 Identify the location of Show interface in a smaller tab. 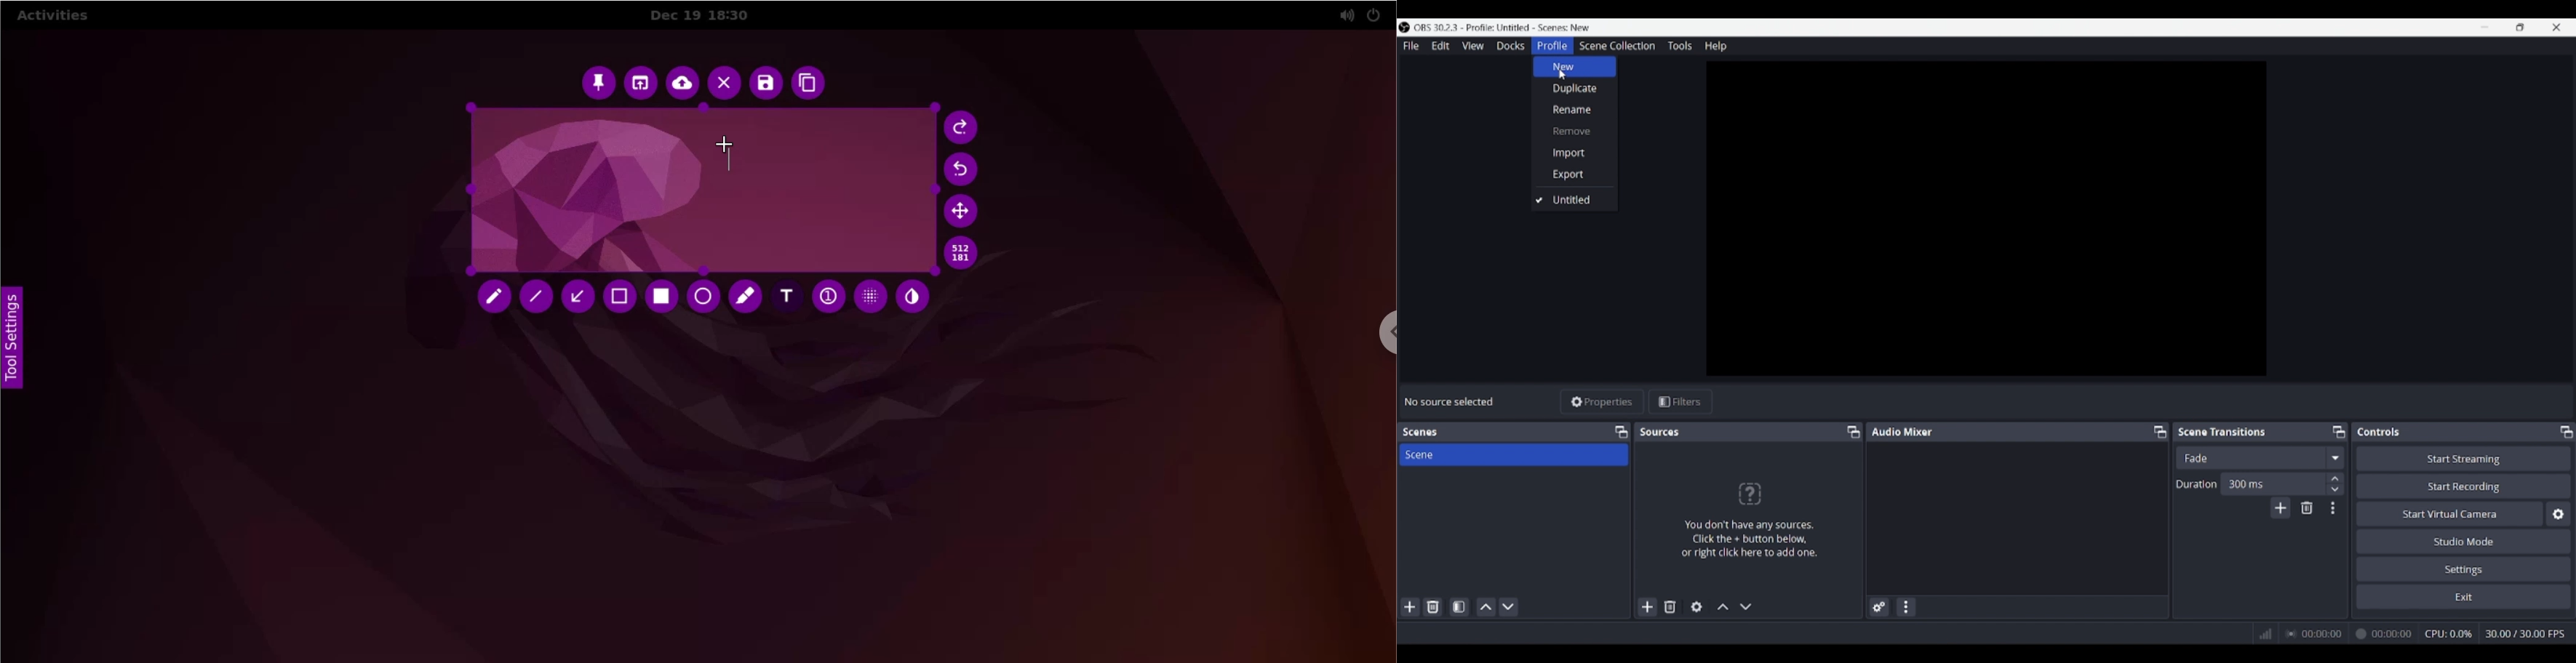
(2520, 27).